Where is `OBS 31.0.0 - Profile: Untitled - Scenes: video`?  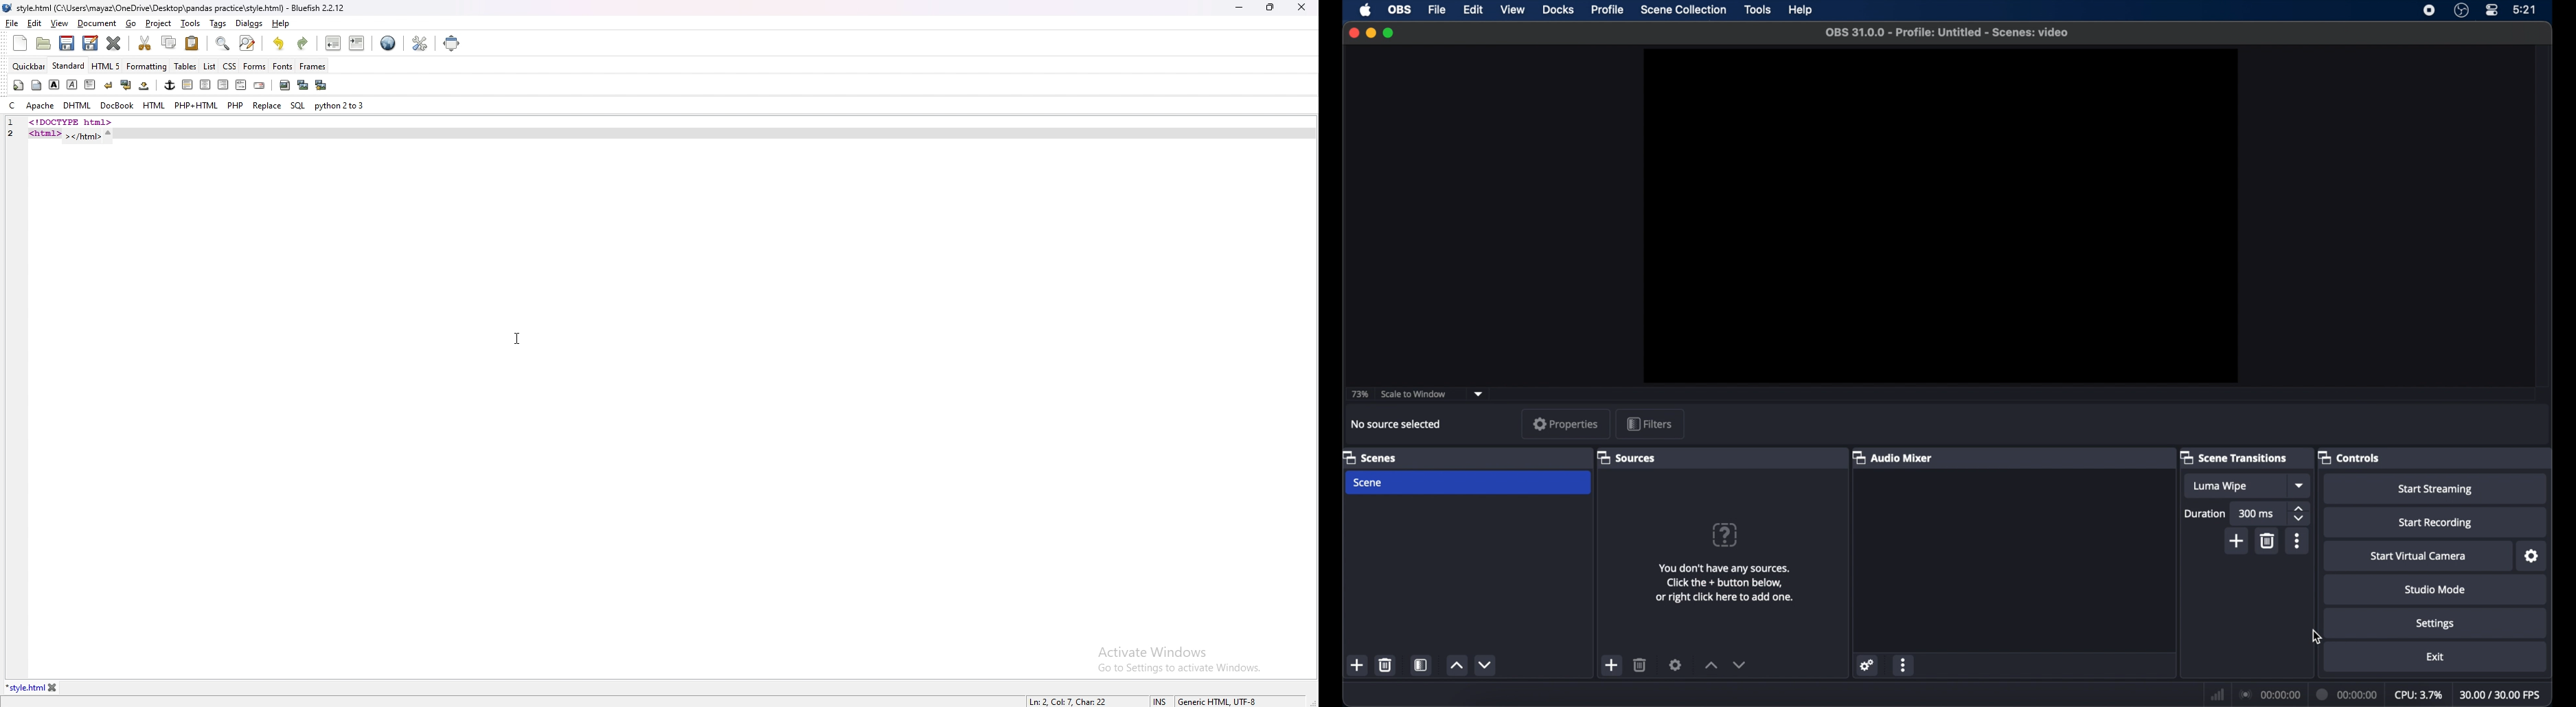
OBS 31.0.0 - Profile: Untitled - Scenes: video is located at coordinates (1947, 32).